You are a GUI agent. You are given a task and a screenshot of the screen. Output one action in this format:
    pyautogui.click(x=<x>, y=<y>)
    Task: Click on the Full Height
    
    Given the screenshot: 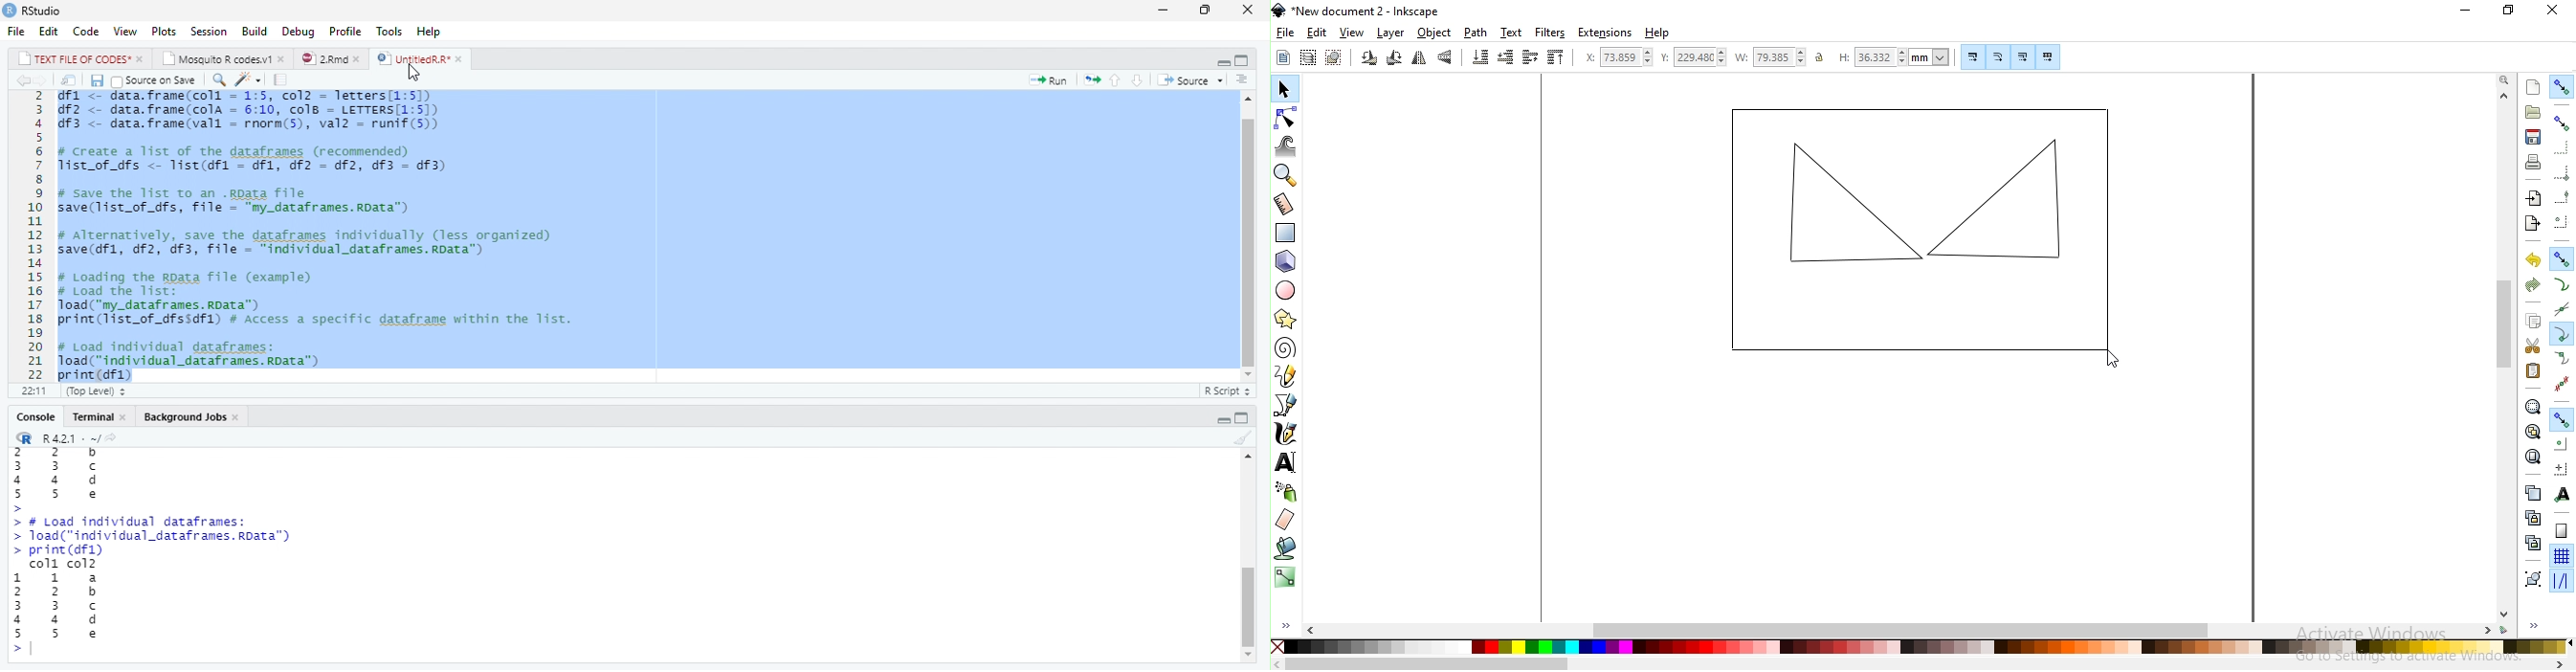 What is the action you would take?
    pyautogui.click(x=1245, y=60)
    